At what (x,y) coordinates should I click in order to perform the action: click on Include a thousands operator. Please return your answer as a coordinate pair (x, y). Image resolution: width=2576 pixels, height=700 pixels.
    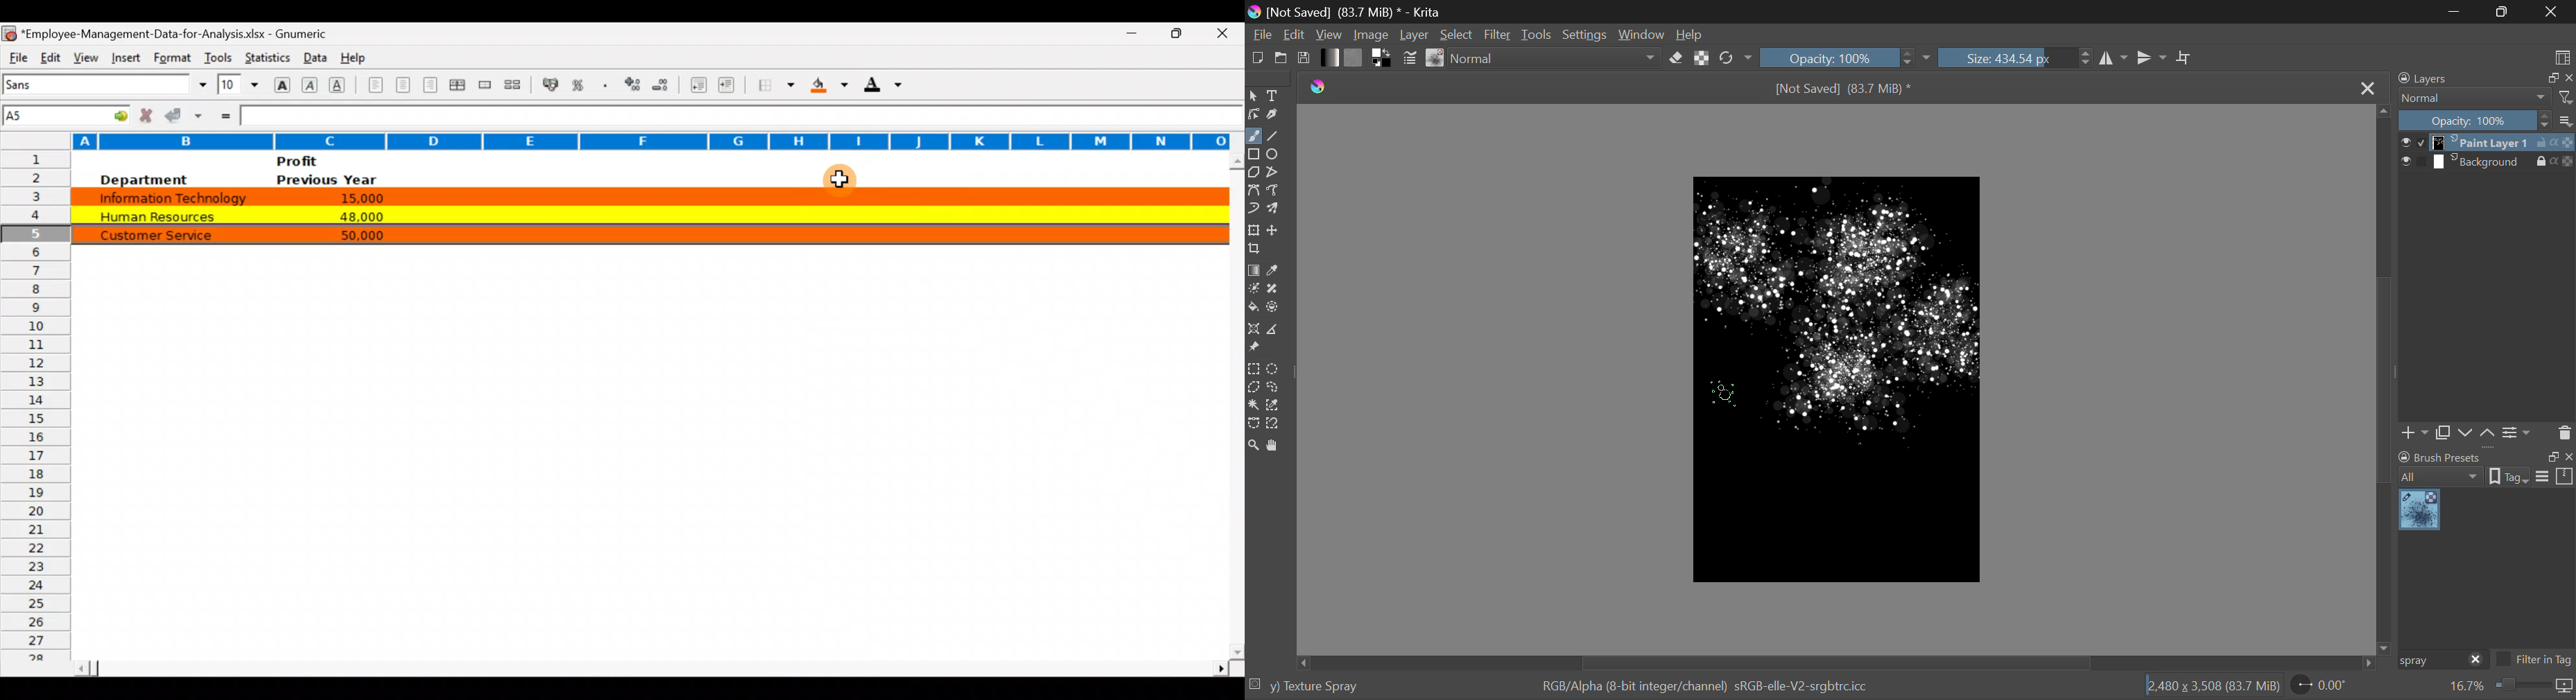
    Looking at the image, I should click on (608, 86).